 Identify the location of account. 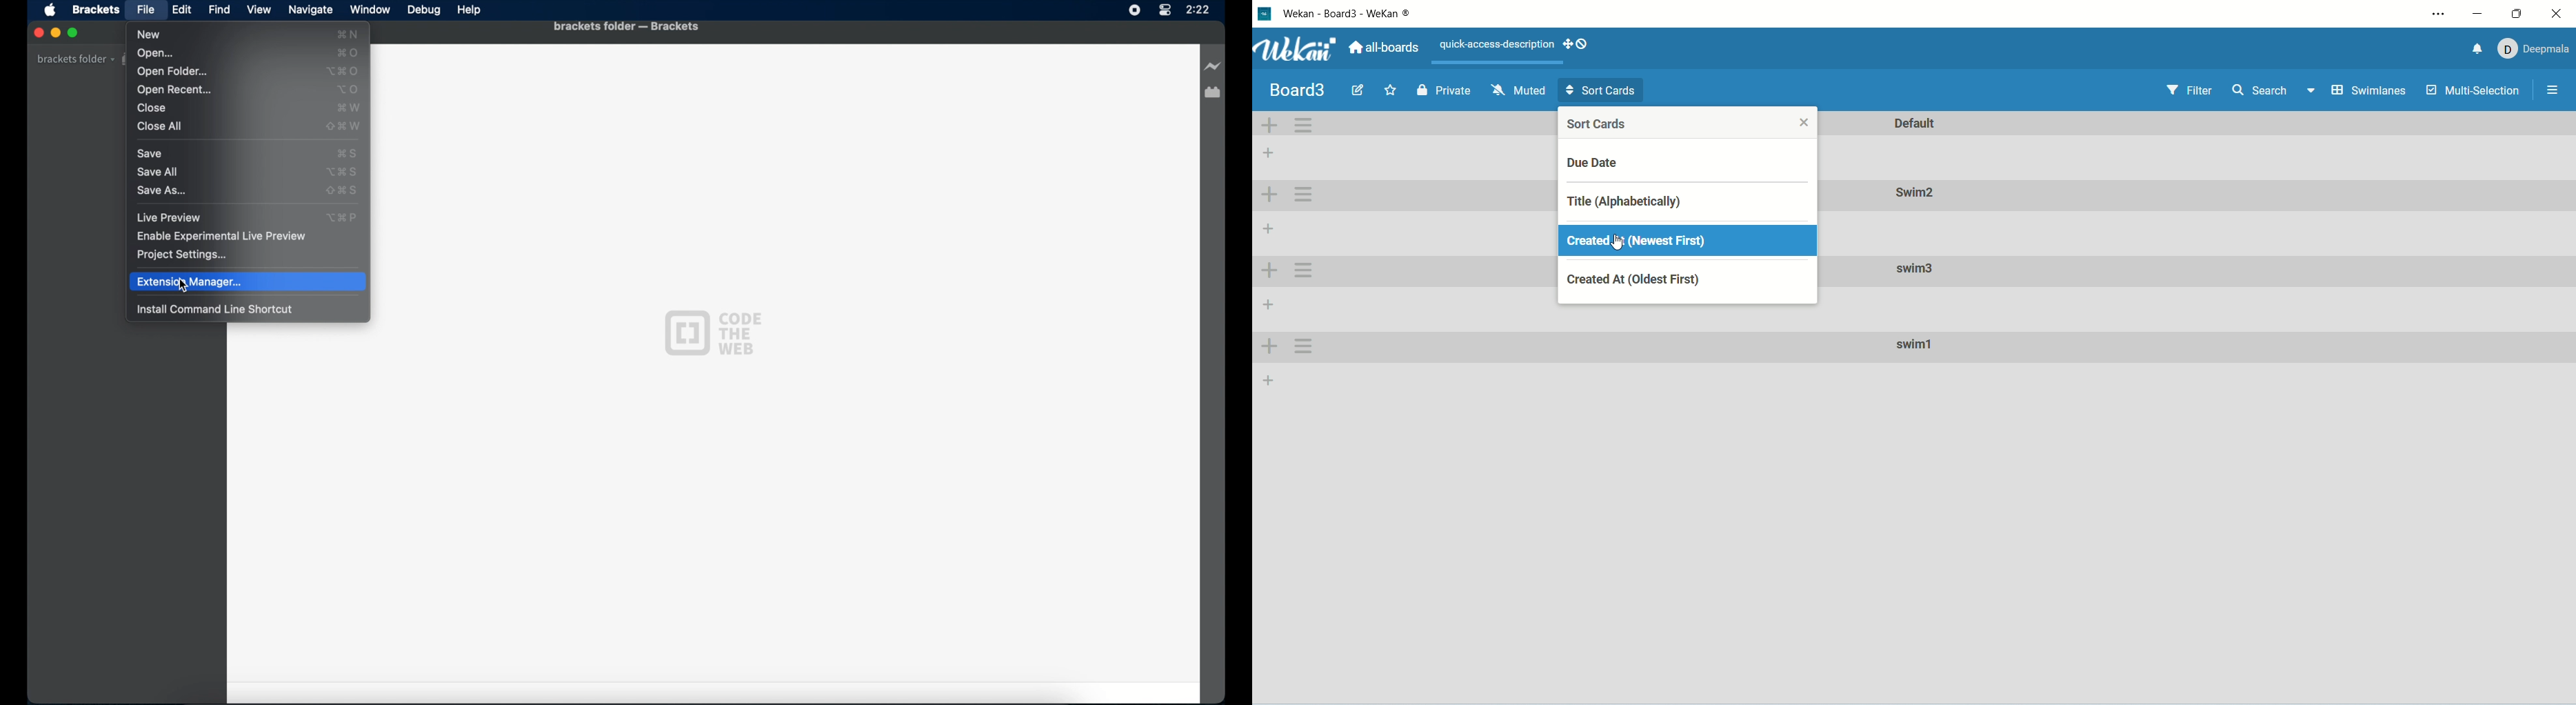
(2532, 48).